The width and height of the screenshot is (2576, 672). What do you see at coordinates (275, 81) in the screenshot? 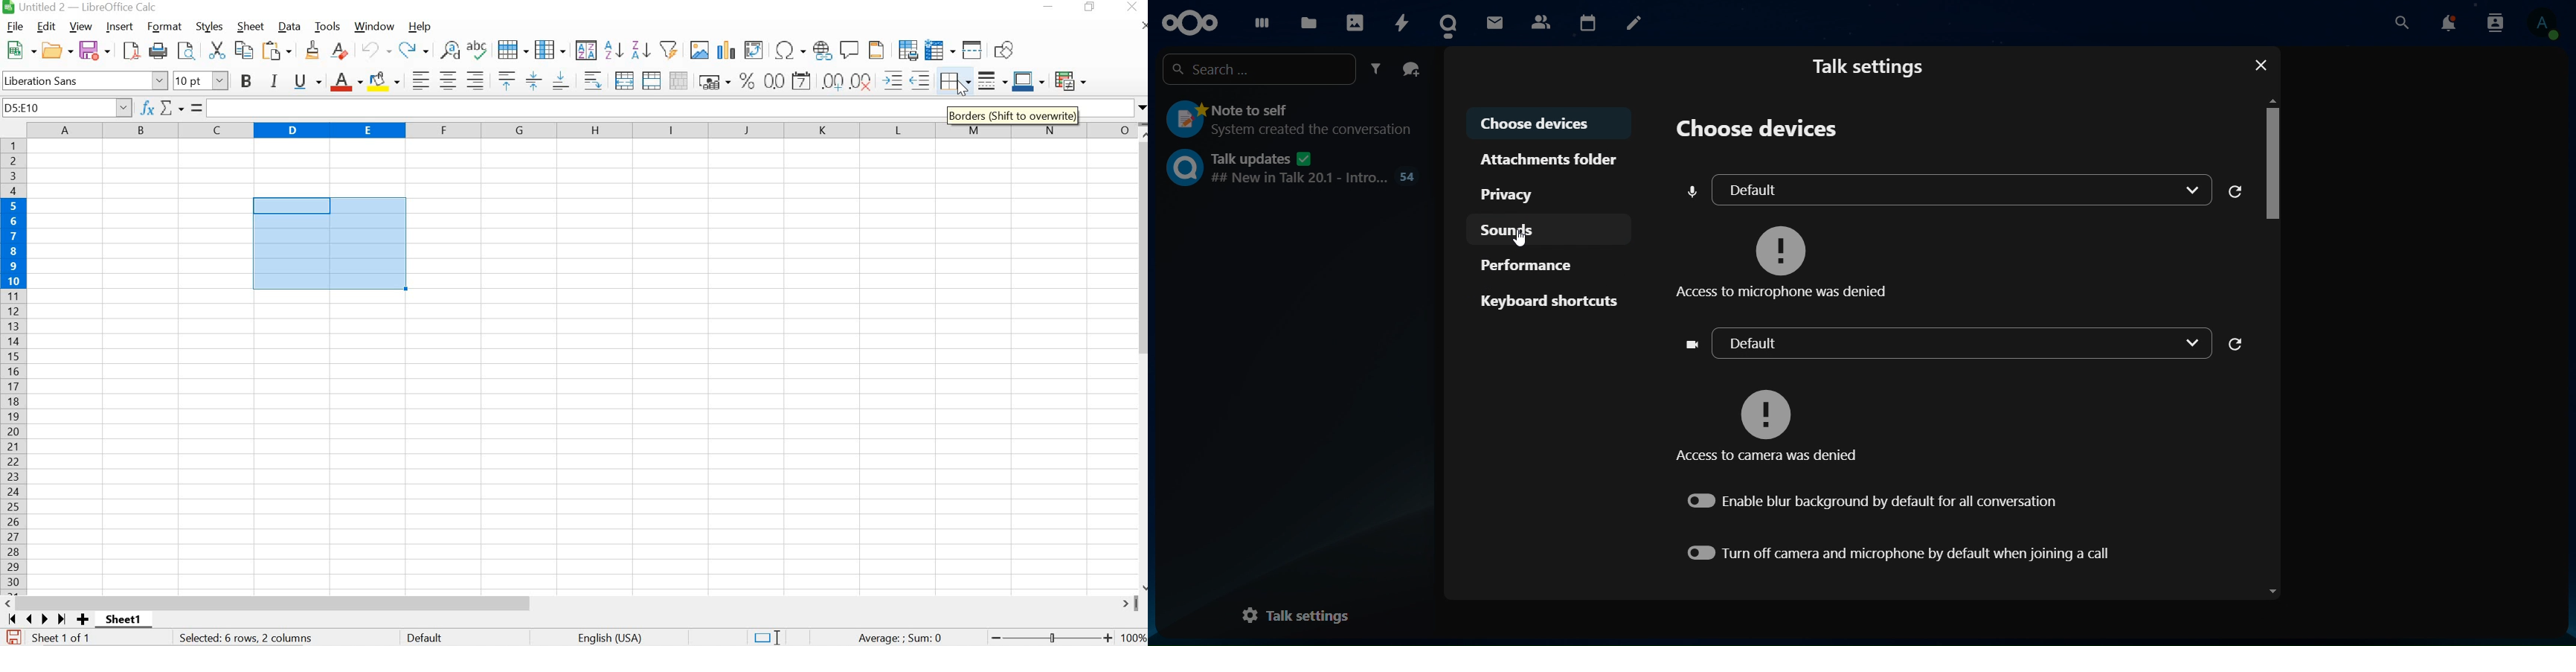
I see `ITALIC` at bounding box center [275, 81].